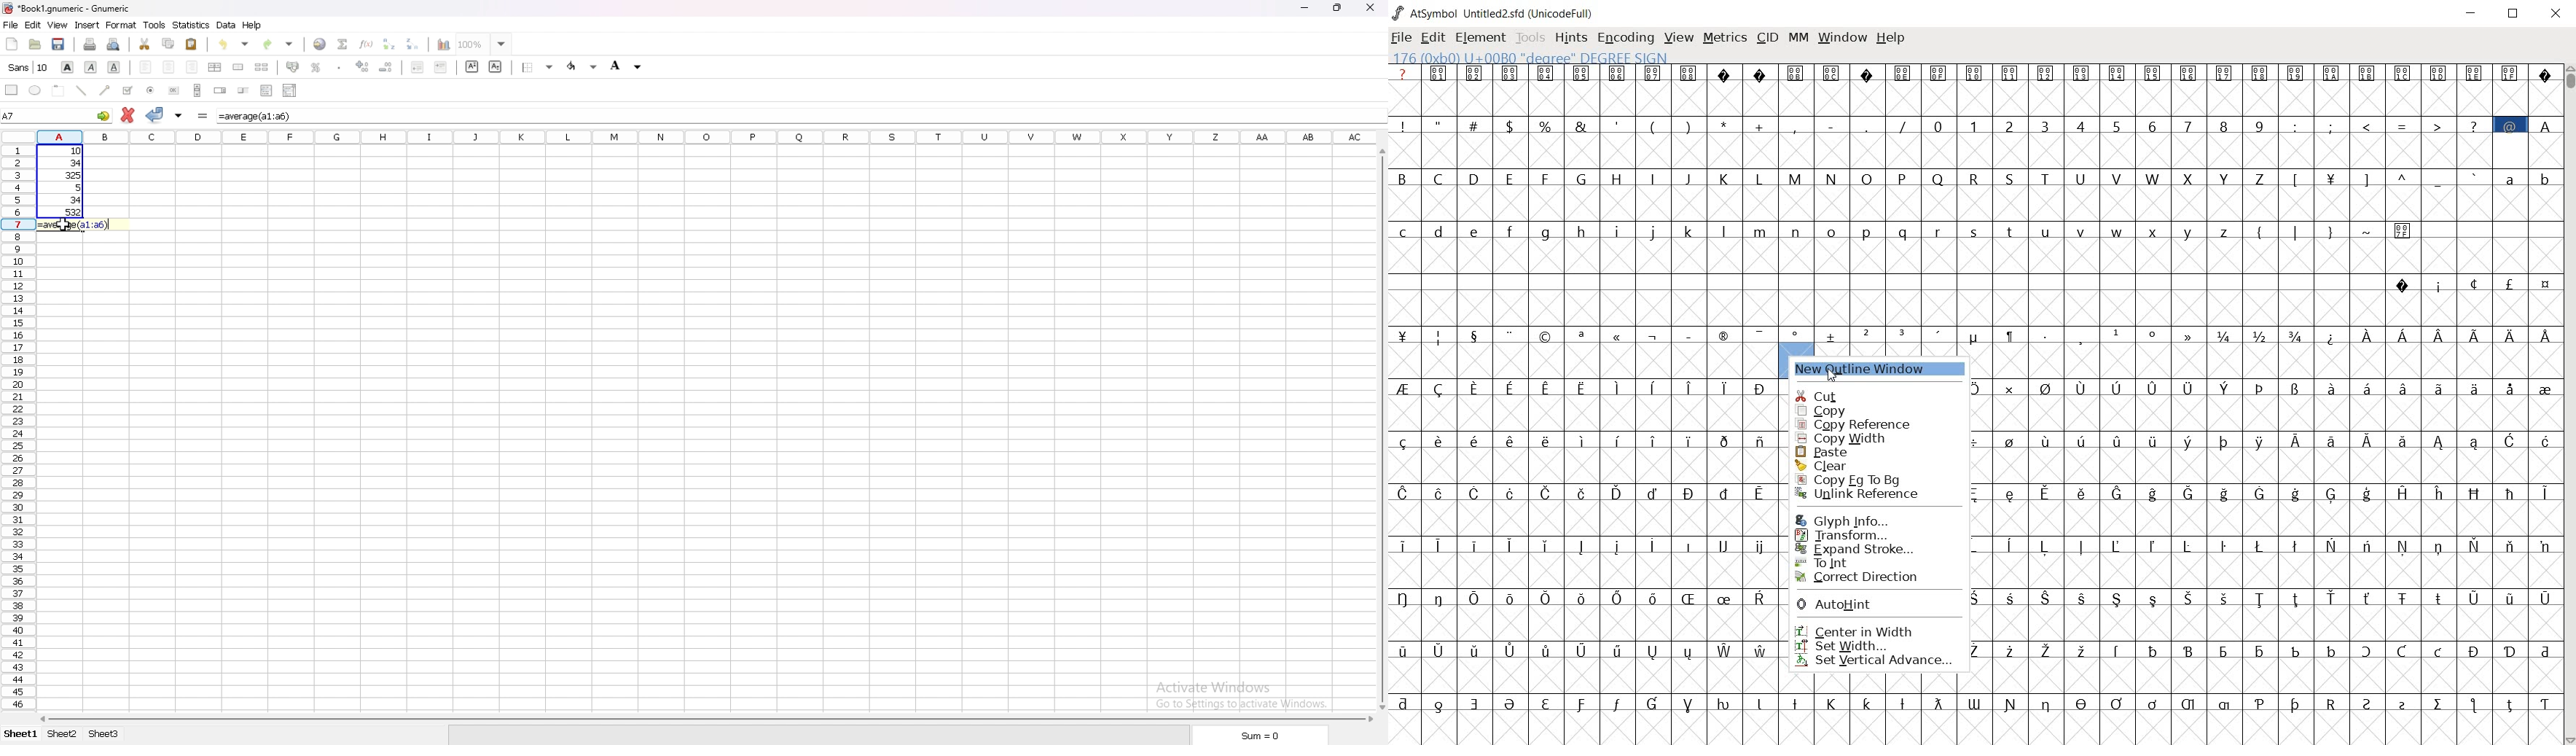 This screenshot has width=2576, height=756. I want to click on scroll bar, so click(197, 90).